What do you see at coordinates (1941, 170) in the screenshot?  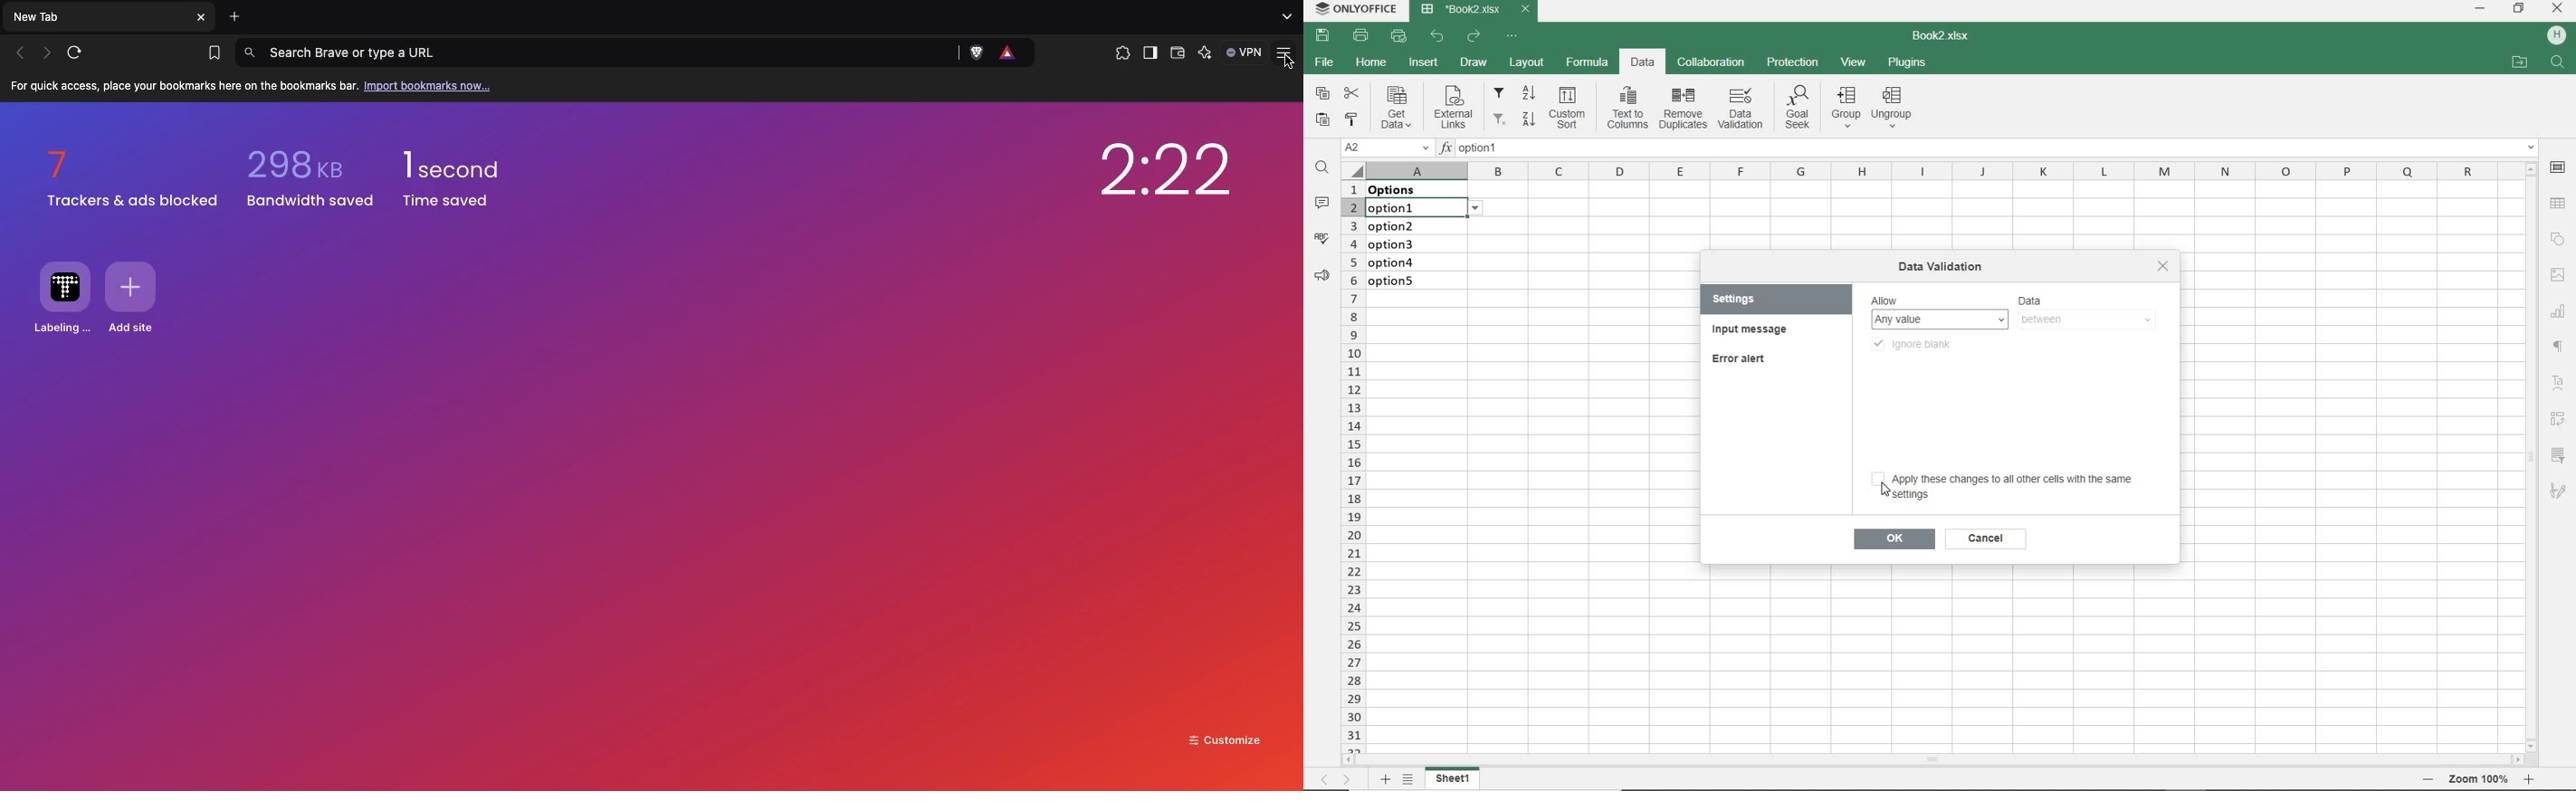 I see `COLUMNS` at bounding box center [1941, 170].